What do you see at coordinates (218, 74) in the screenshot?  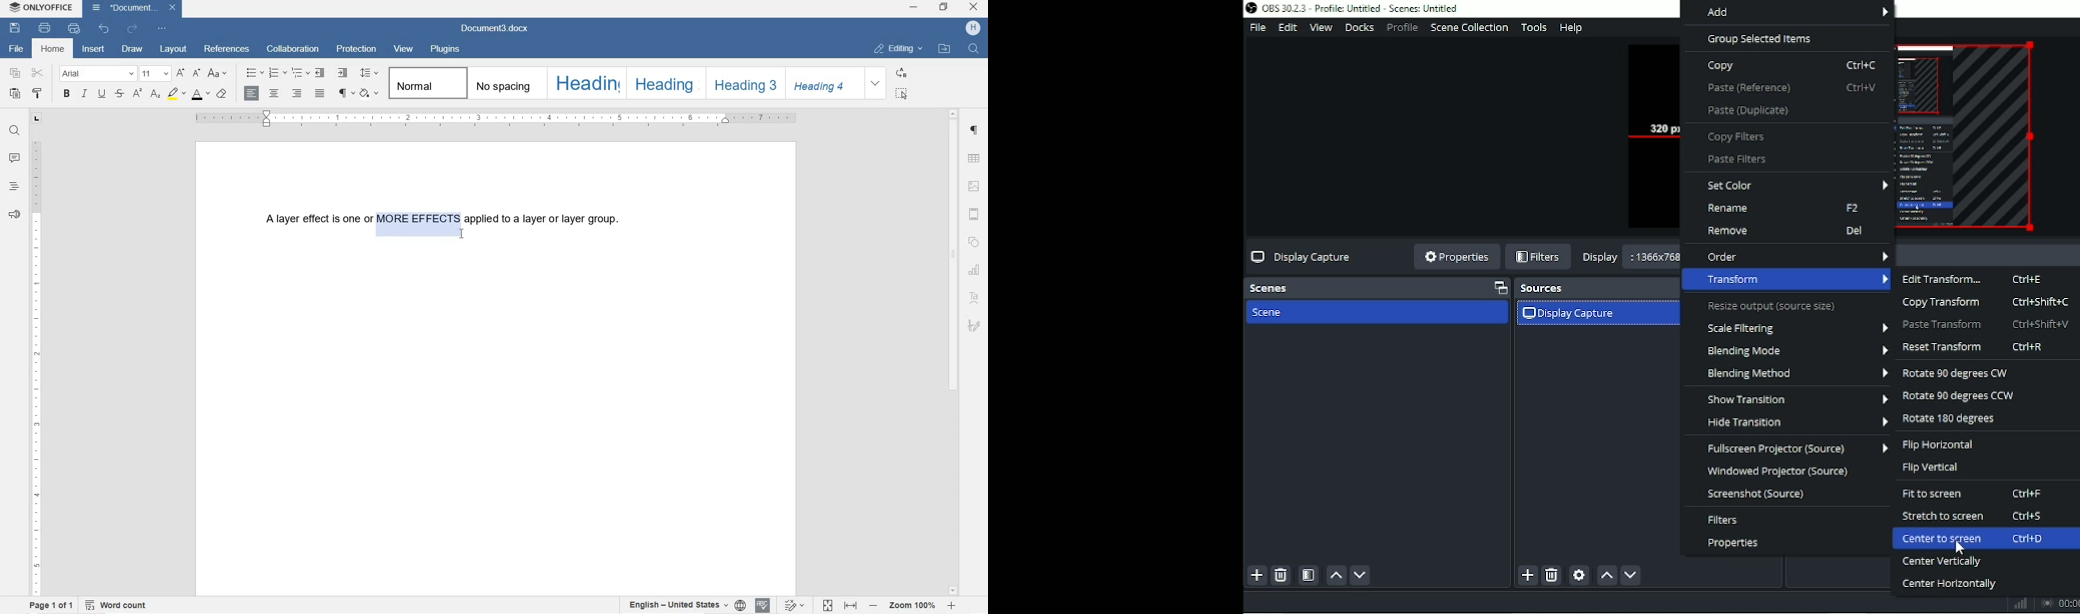 I see `CHANGE CASE` at bounding box center [218, 74].